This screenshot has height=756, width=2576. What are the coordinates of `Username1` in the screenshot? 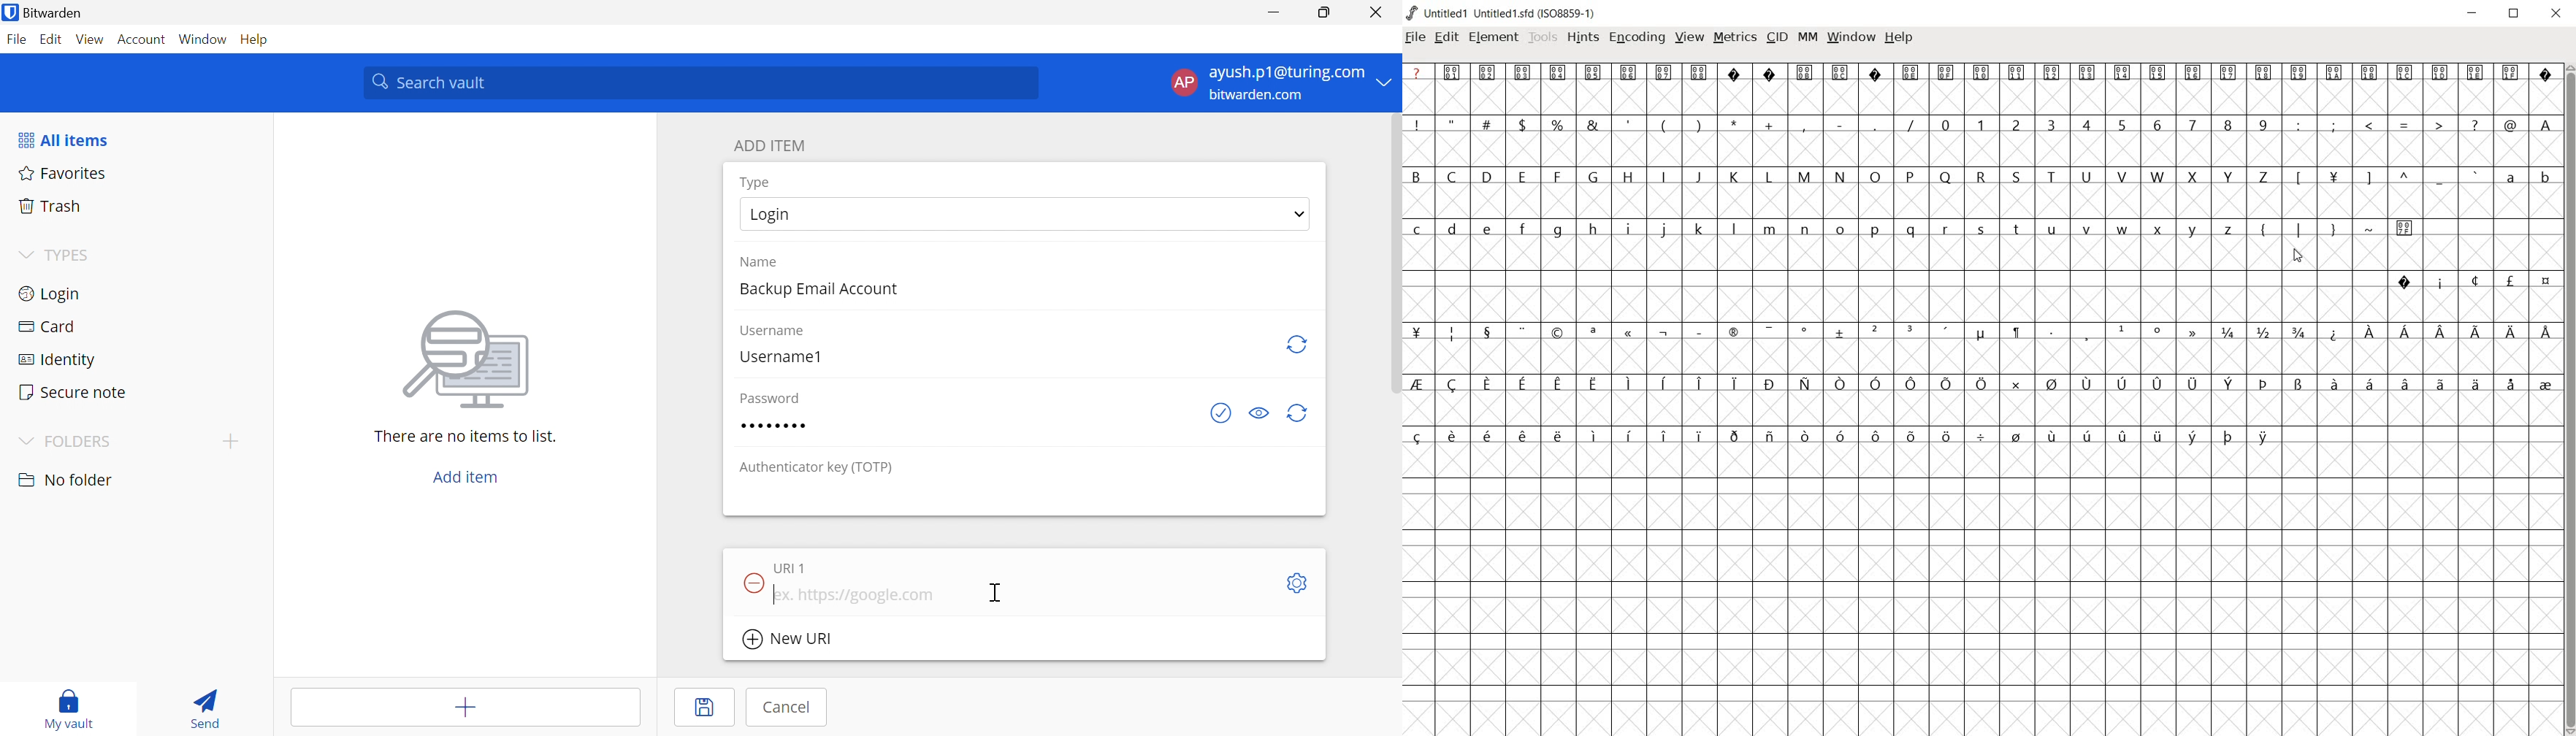 It's located at (781, 356).